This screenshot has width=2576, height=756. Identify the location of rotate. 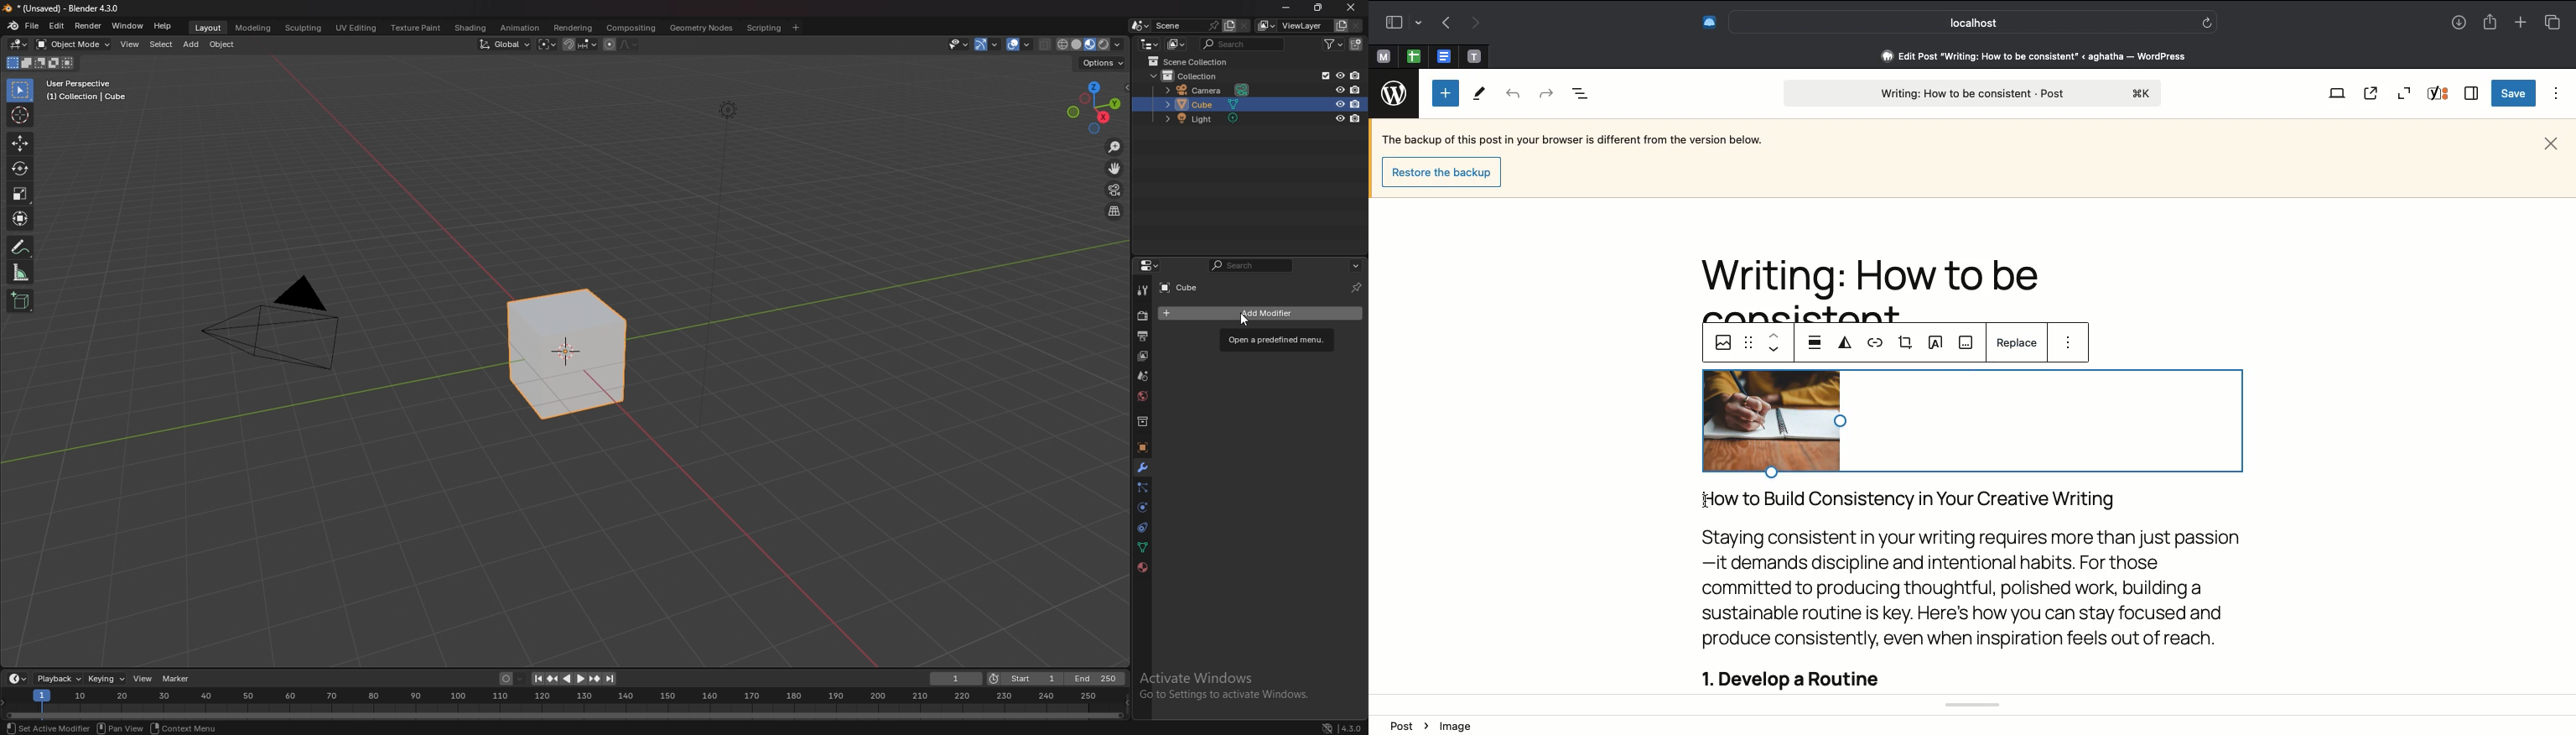
(19, 168).